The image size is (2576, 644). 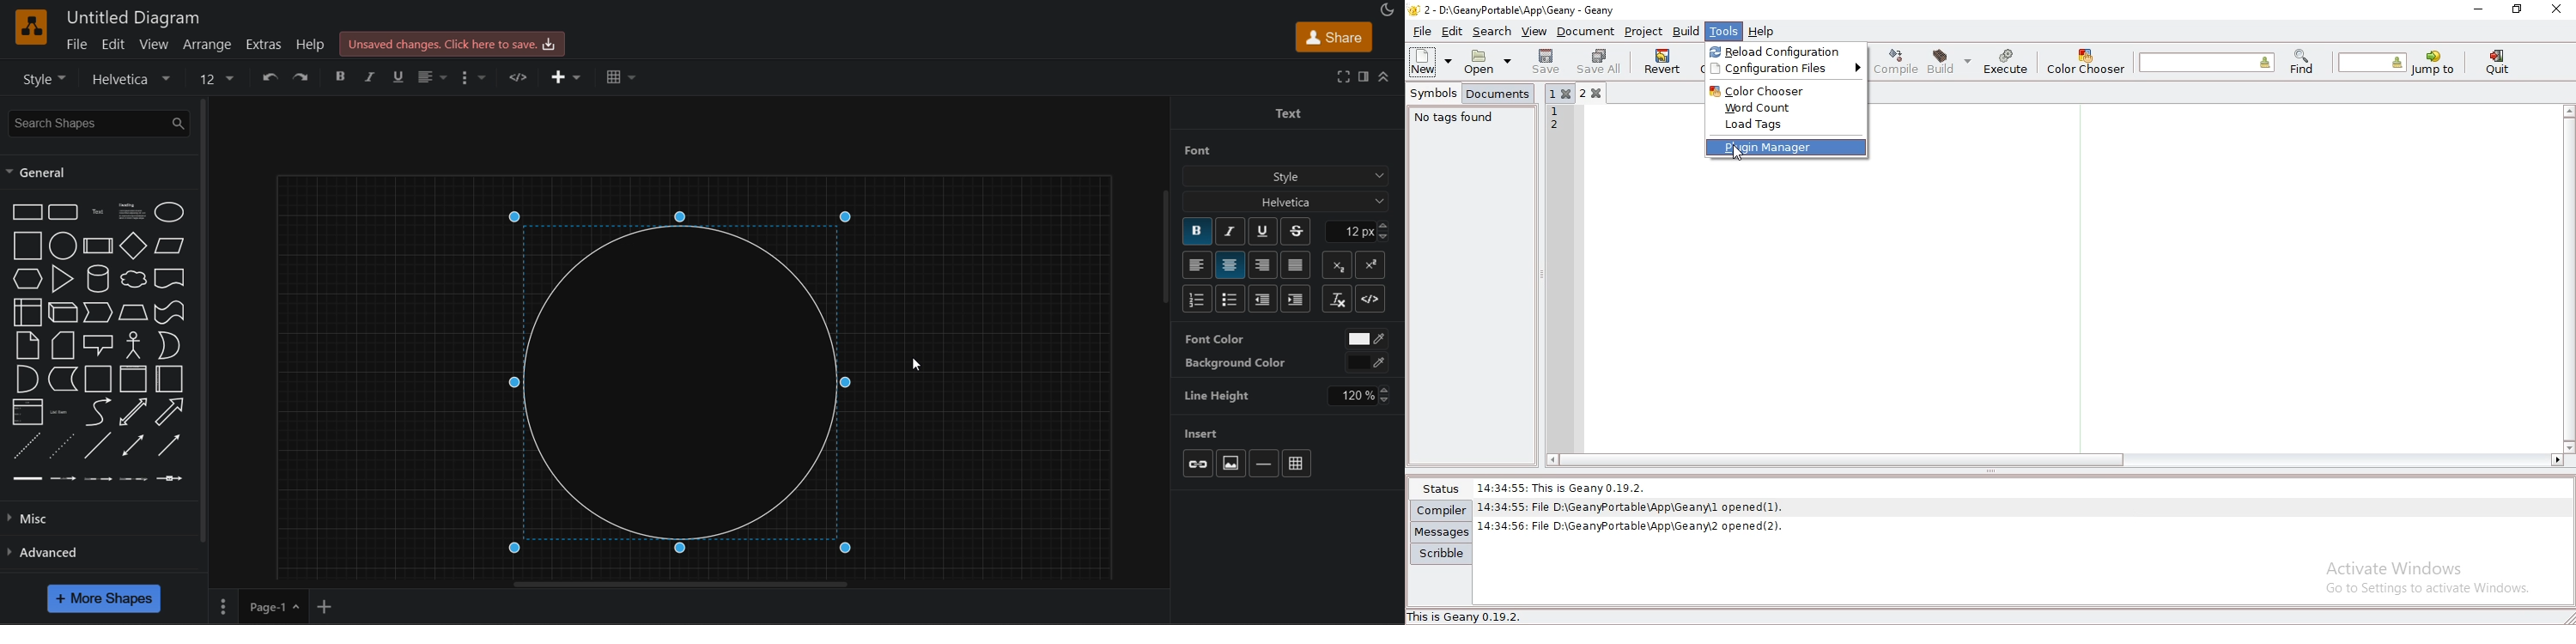 What do you see at coordinates (171, 379) in the screenshot?
I see `horizontal container` at bounding box center [171, 379].